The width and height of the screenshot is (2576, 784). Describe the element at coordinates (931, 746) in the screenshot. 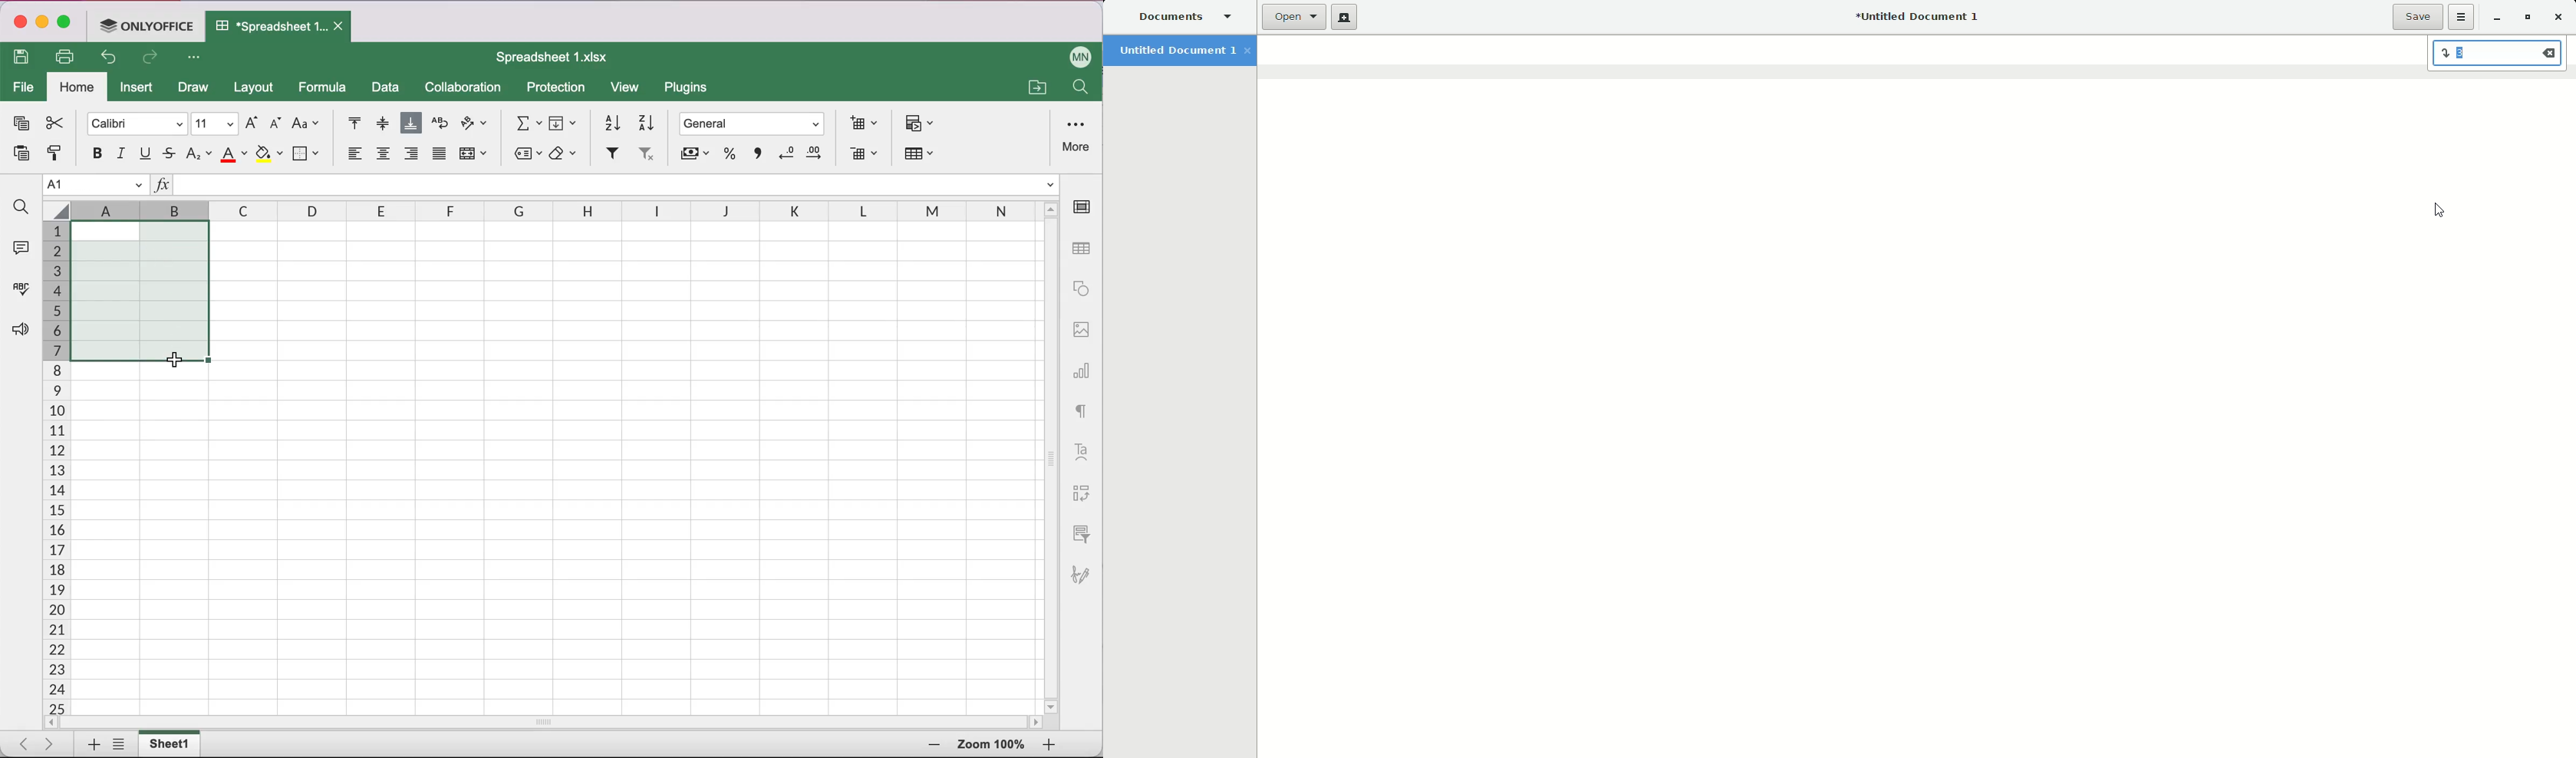

I see `zoom in` at that location.